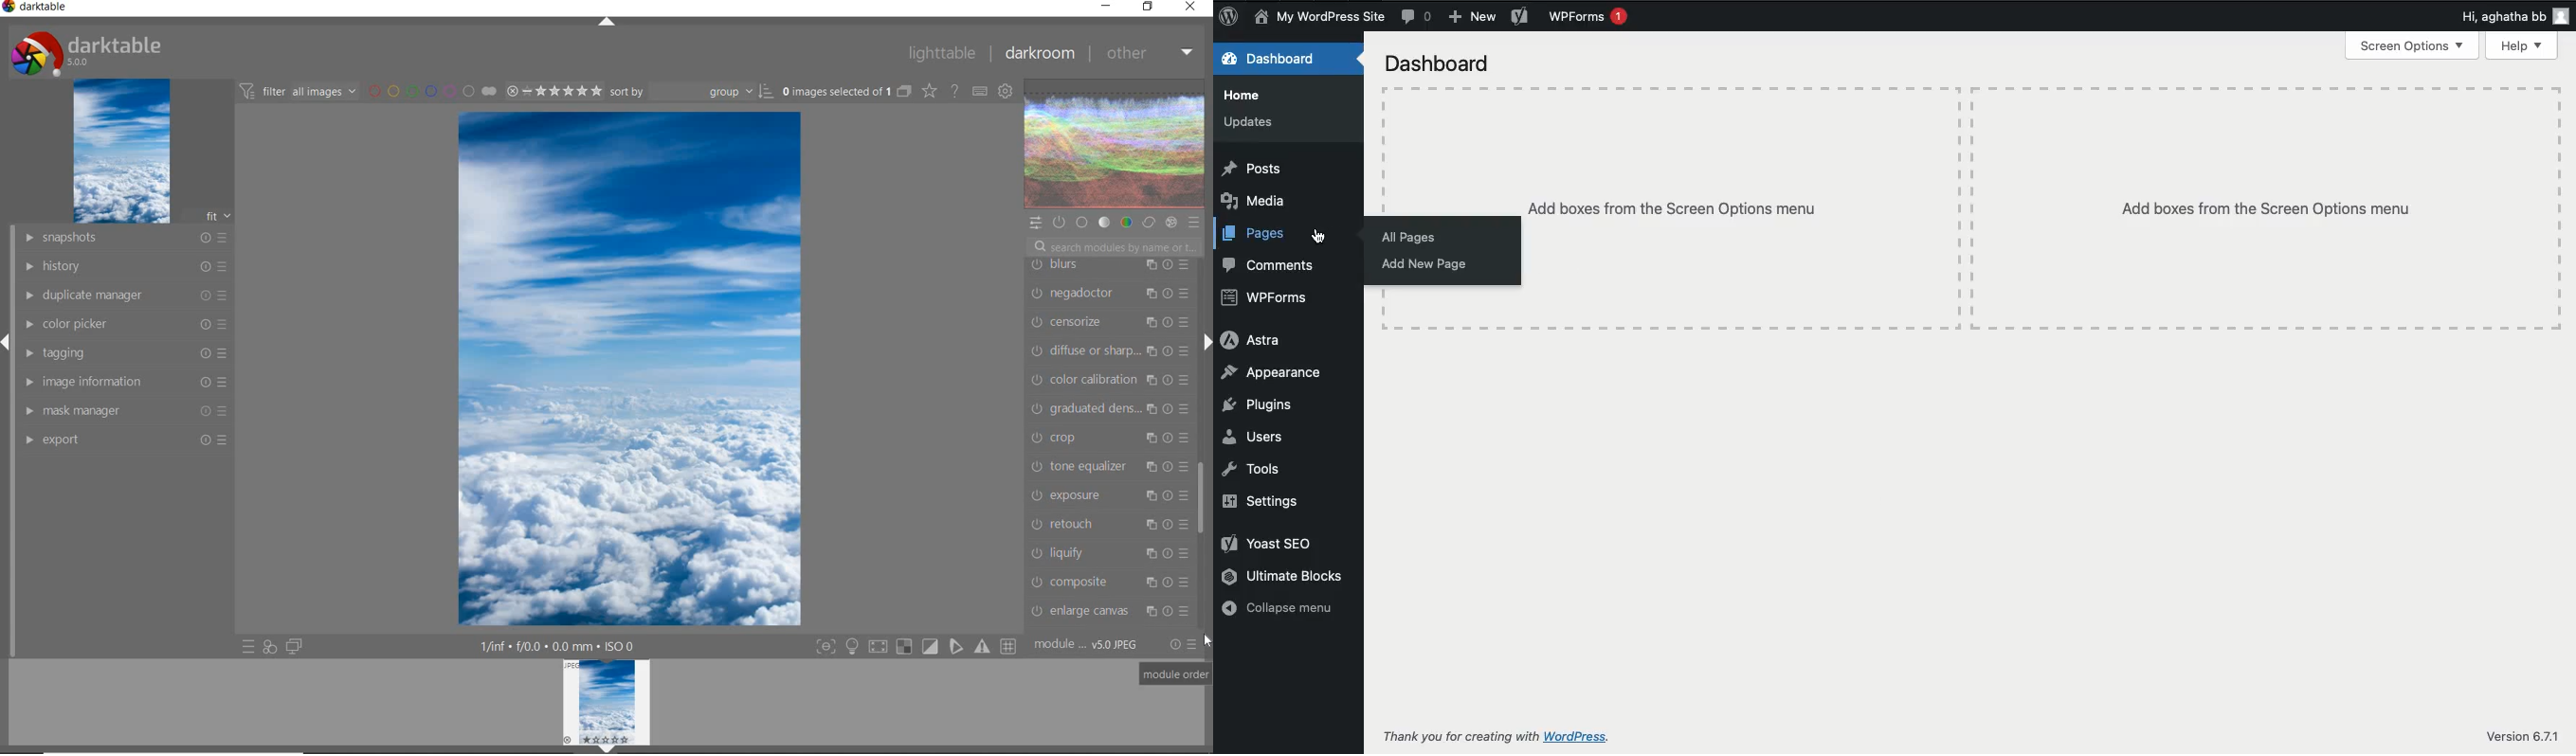 Image resolution: width=2576 pixels, height=756 pixels. I want to click on Plugins, so click(1260, 406).